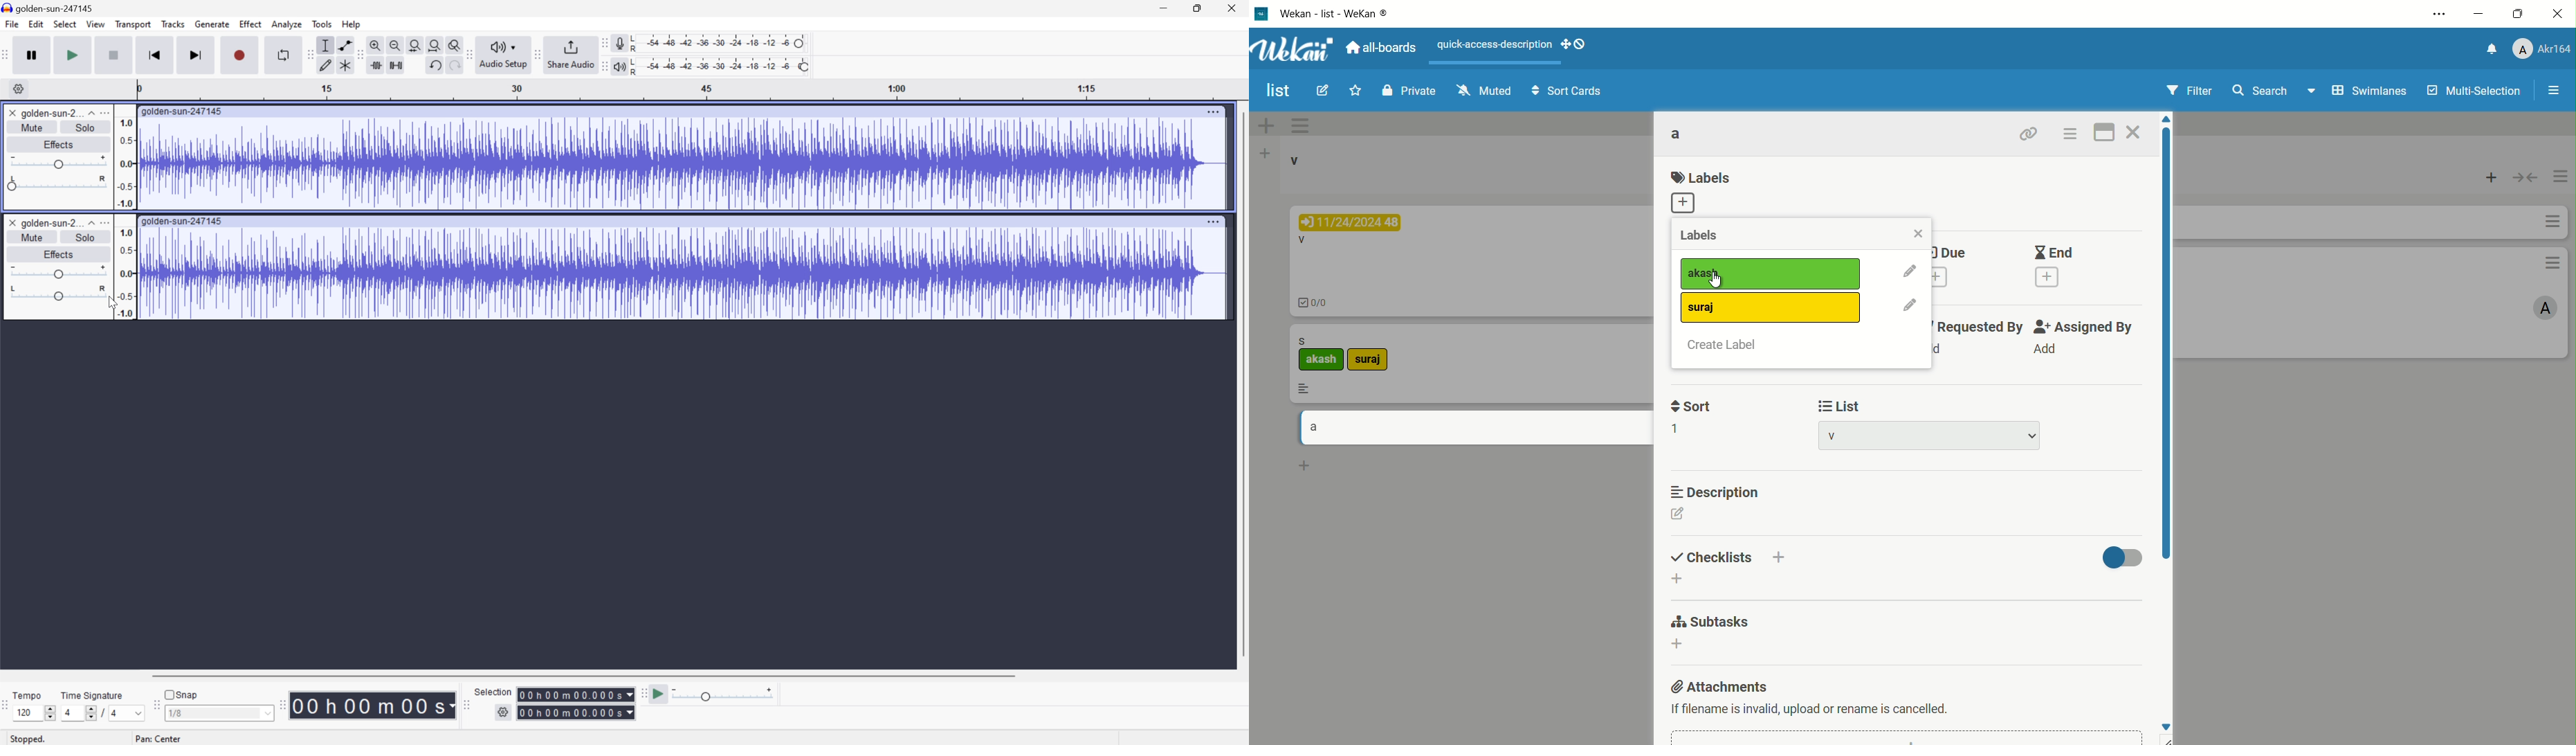 The image size is (2576, 756). Describe the element at coordinates (56, 254) in the screenshot. I see `Effects` at that location.